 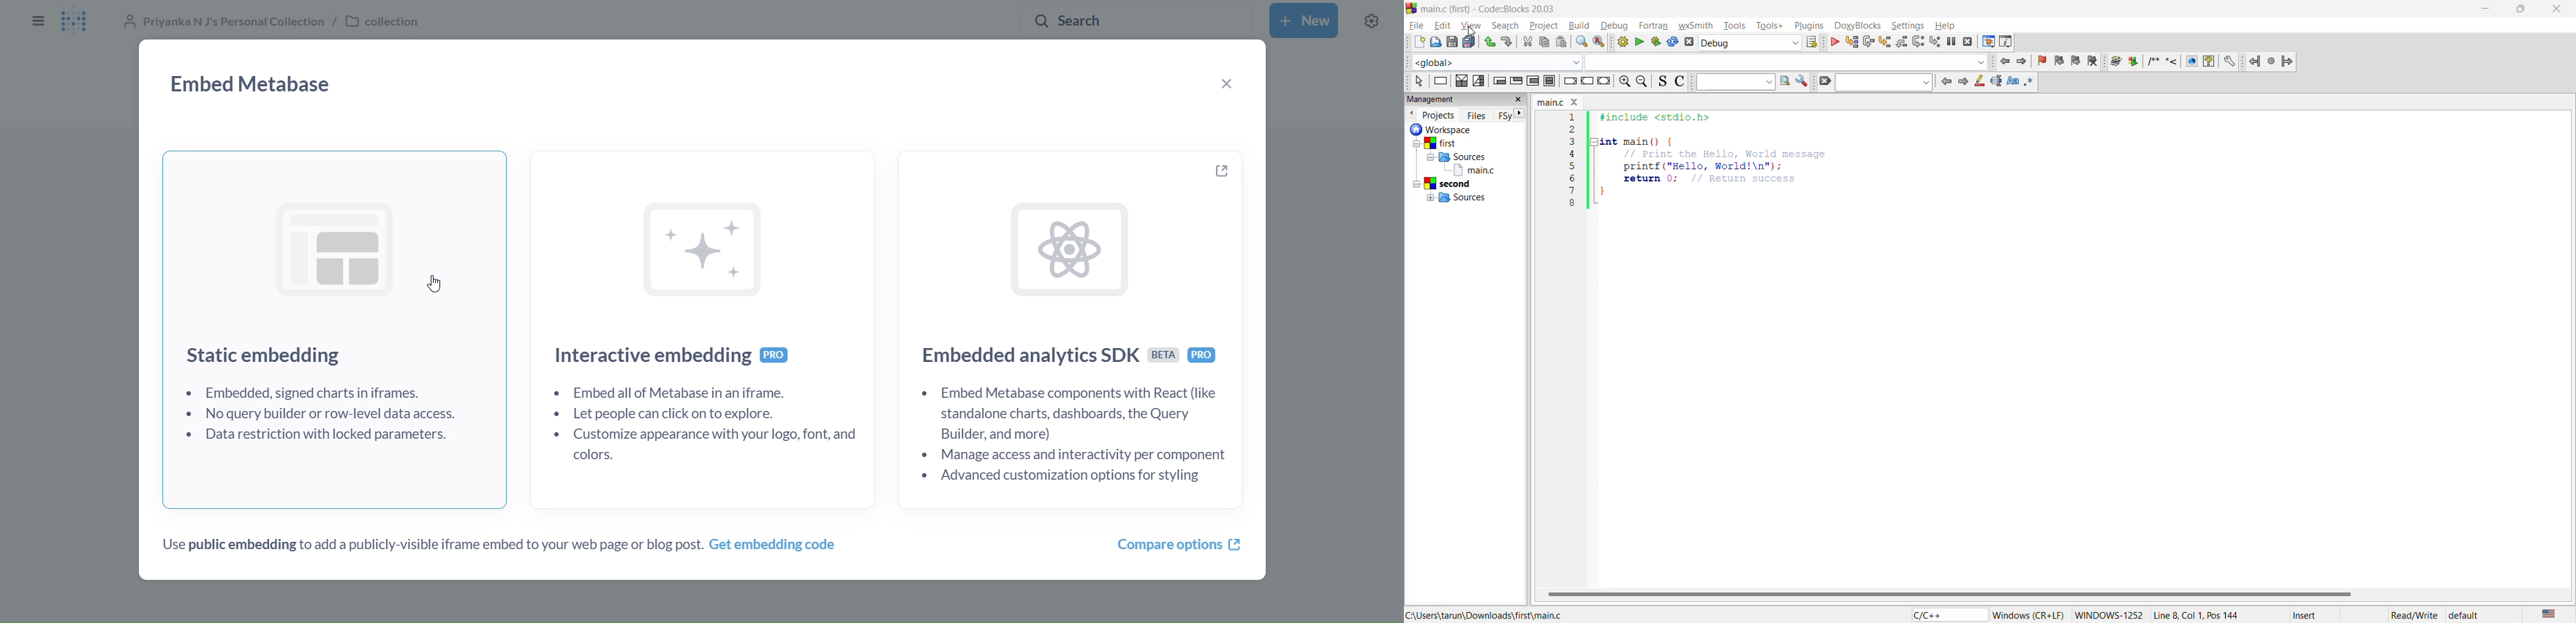 What do you see at coordinates (1867, 42) in the screenshot?
I see `next line` at bounding box center [1867, 42].